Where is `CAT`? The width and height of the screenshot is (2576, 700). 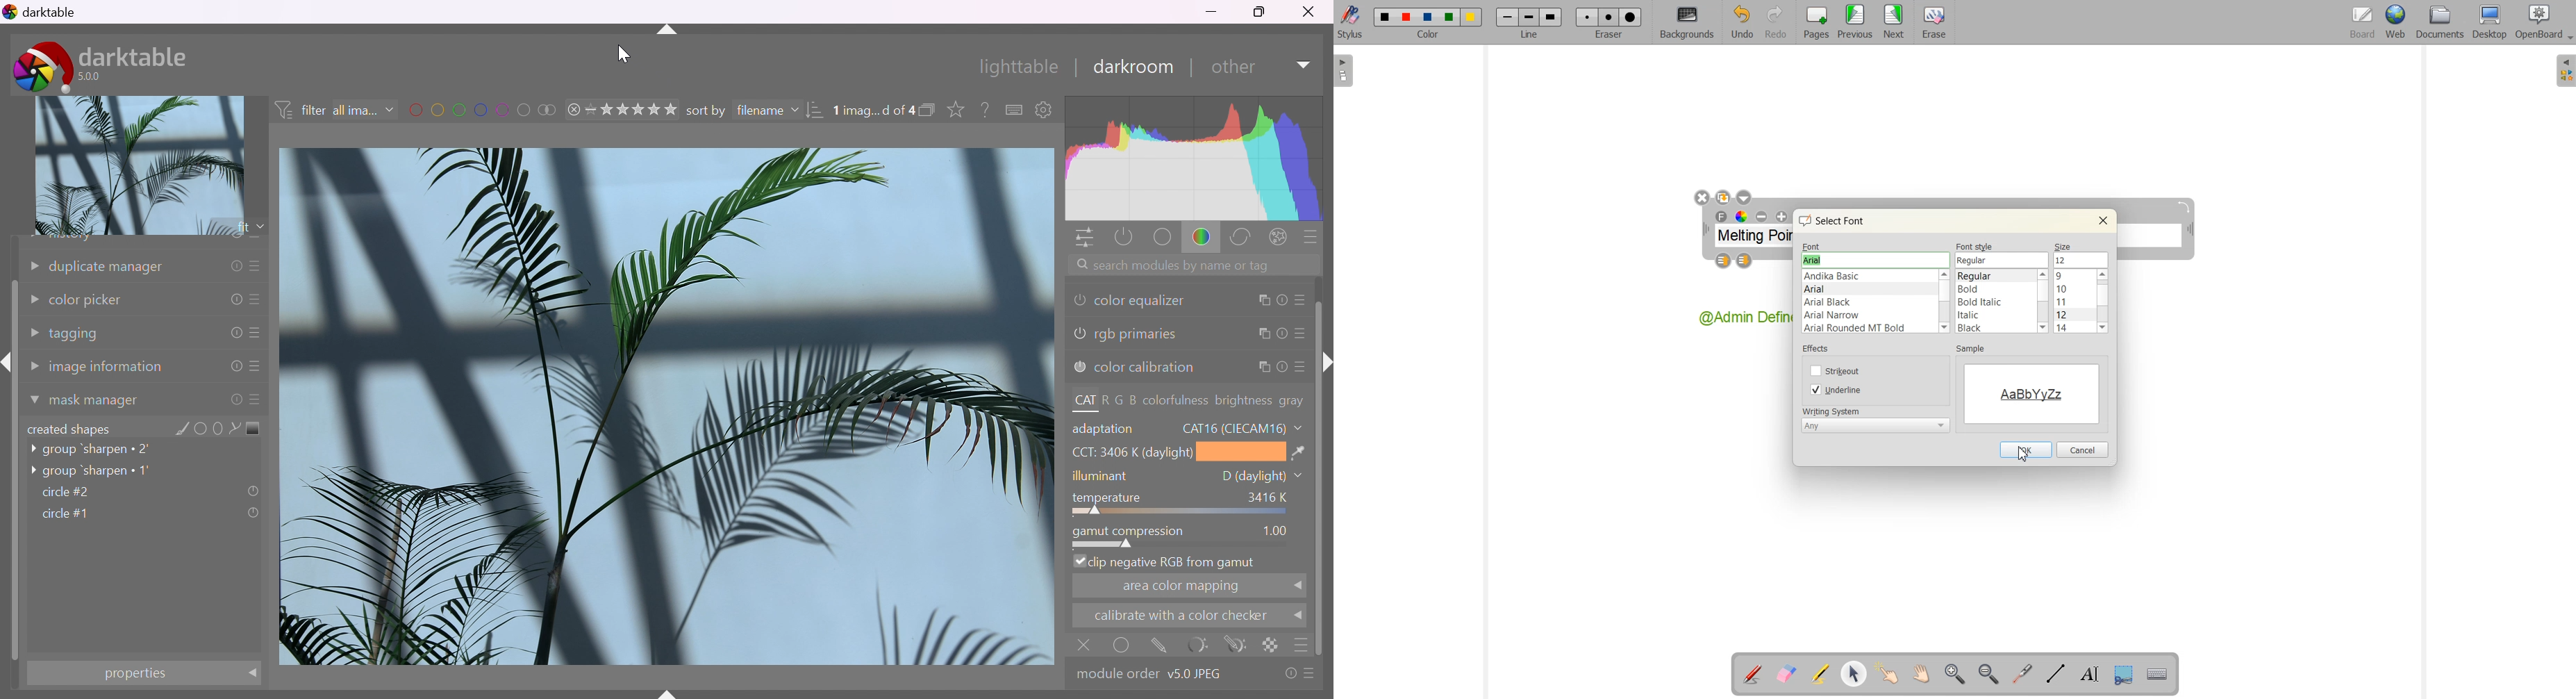
CAT is located at coordinates (1189, 402).